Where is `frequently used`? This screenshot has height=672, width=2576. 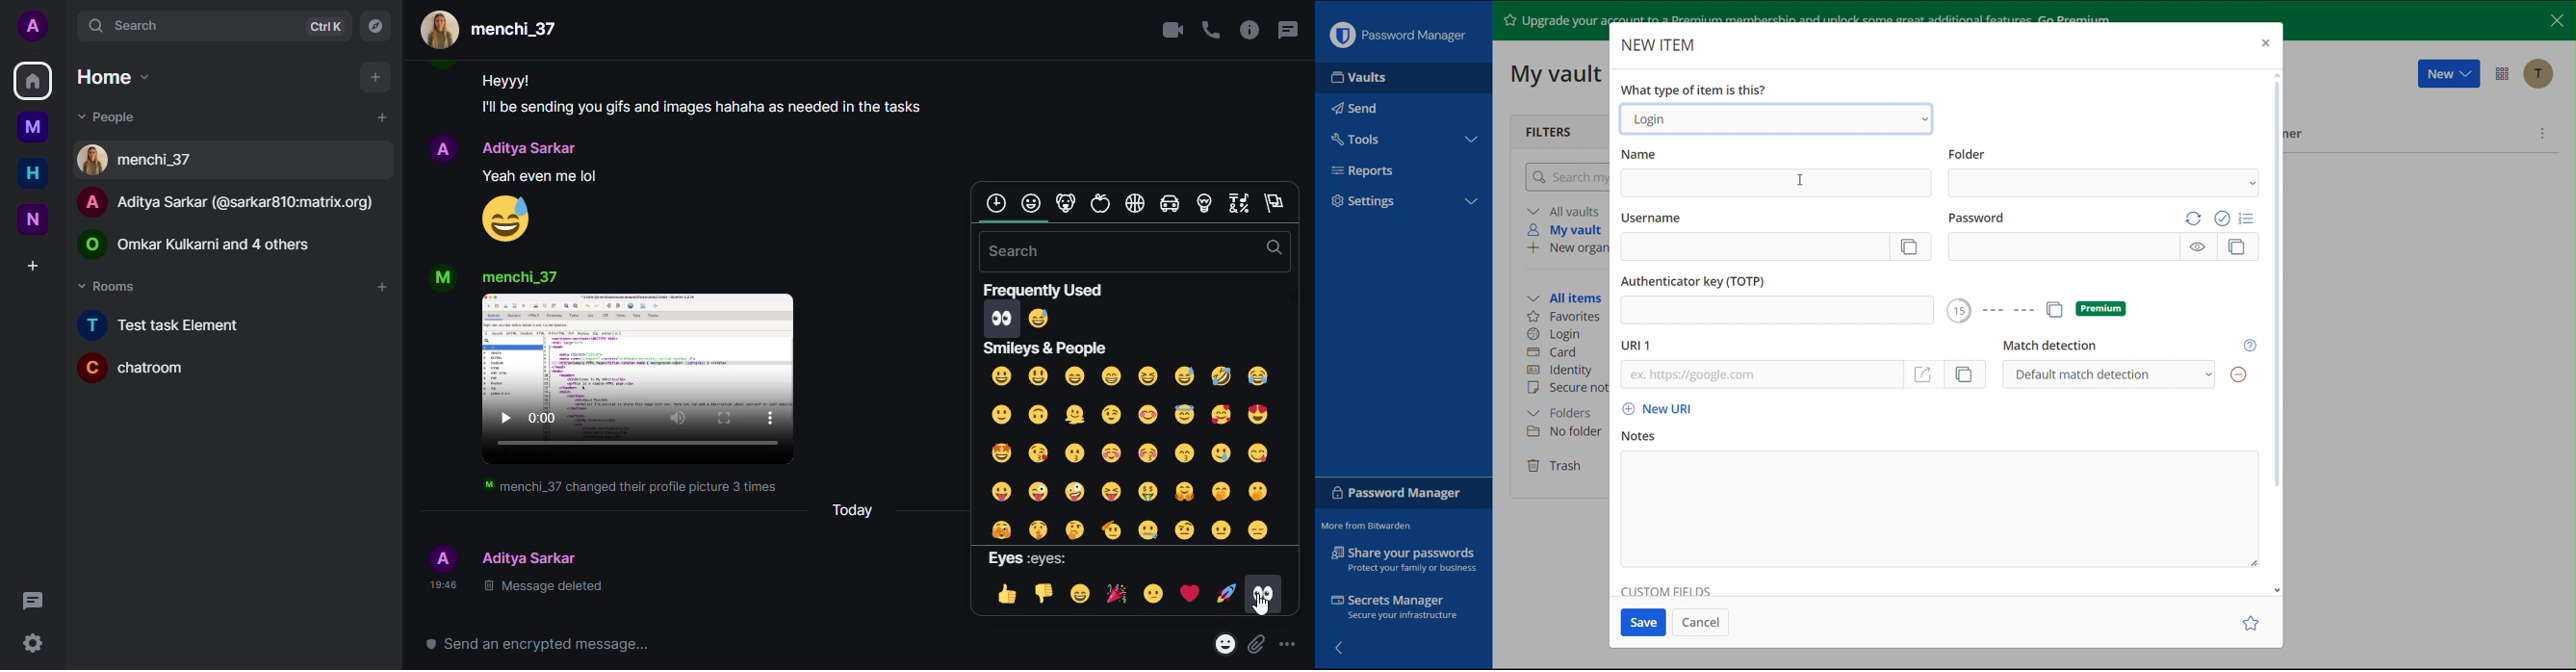
frequently used is located at coordinates (1045, 291).